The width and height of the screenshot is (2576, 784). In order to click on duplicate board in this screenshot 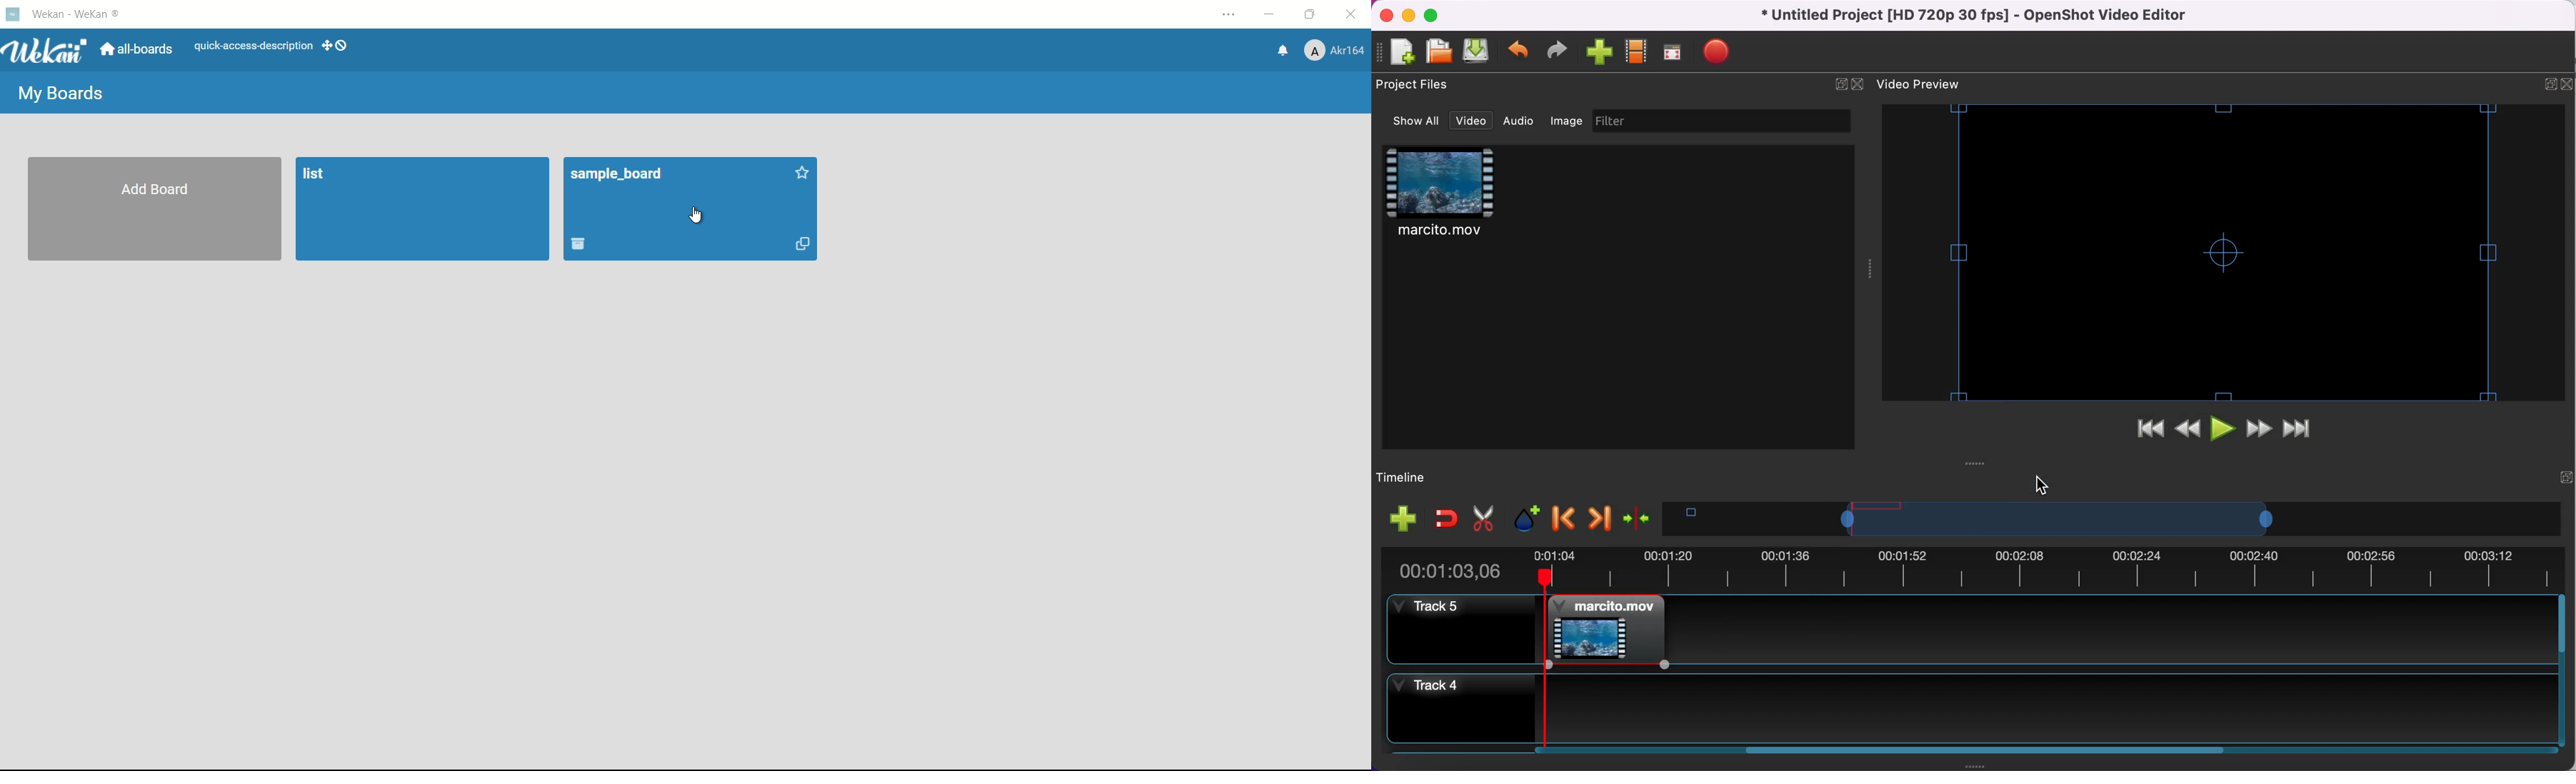, I will do `click(803, 246)`.